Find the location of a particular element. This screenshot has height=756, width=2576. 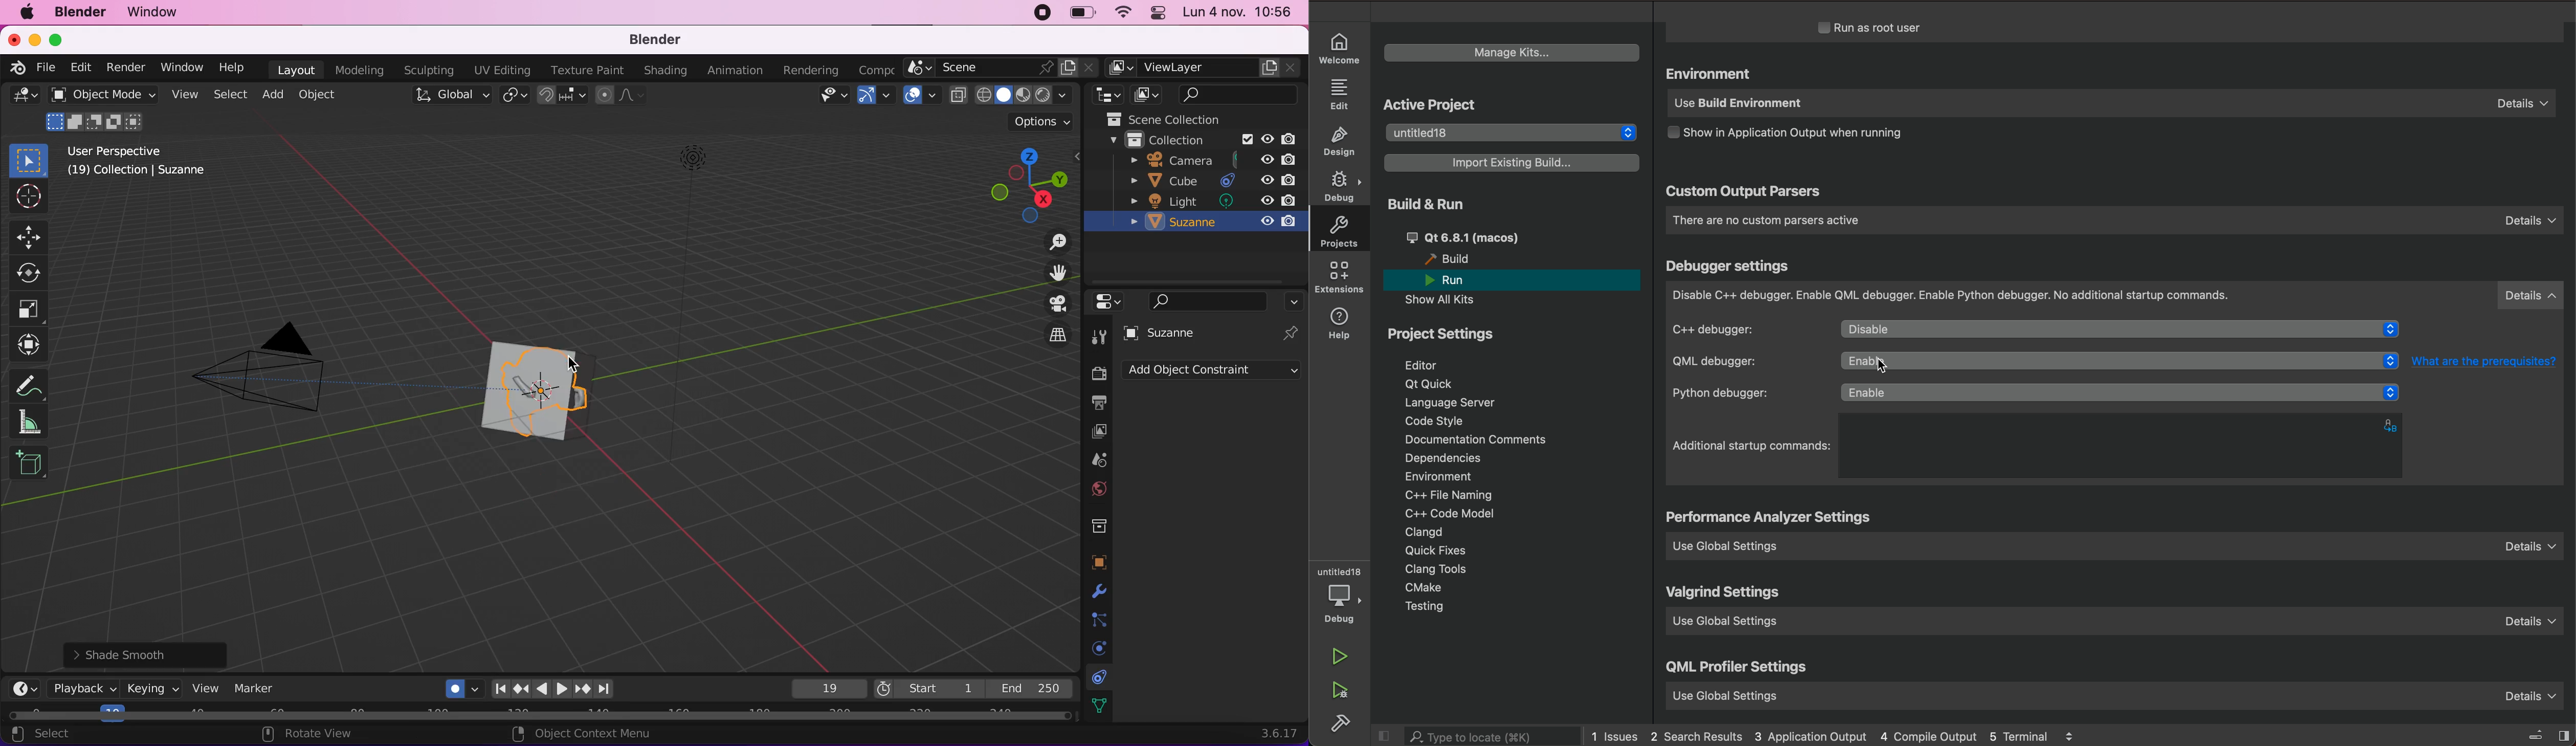

close is located at coordinates (14, 39).